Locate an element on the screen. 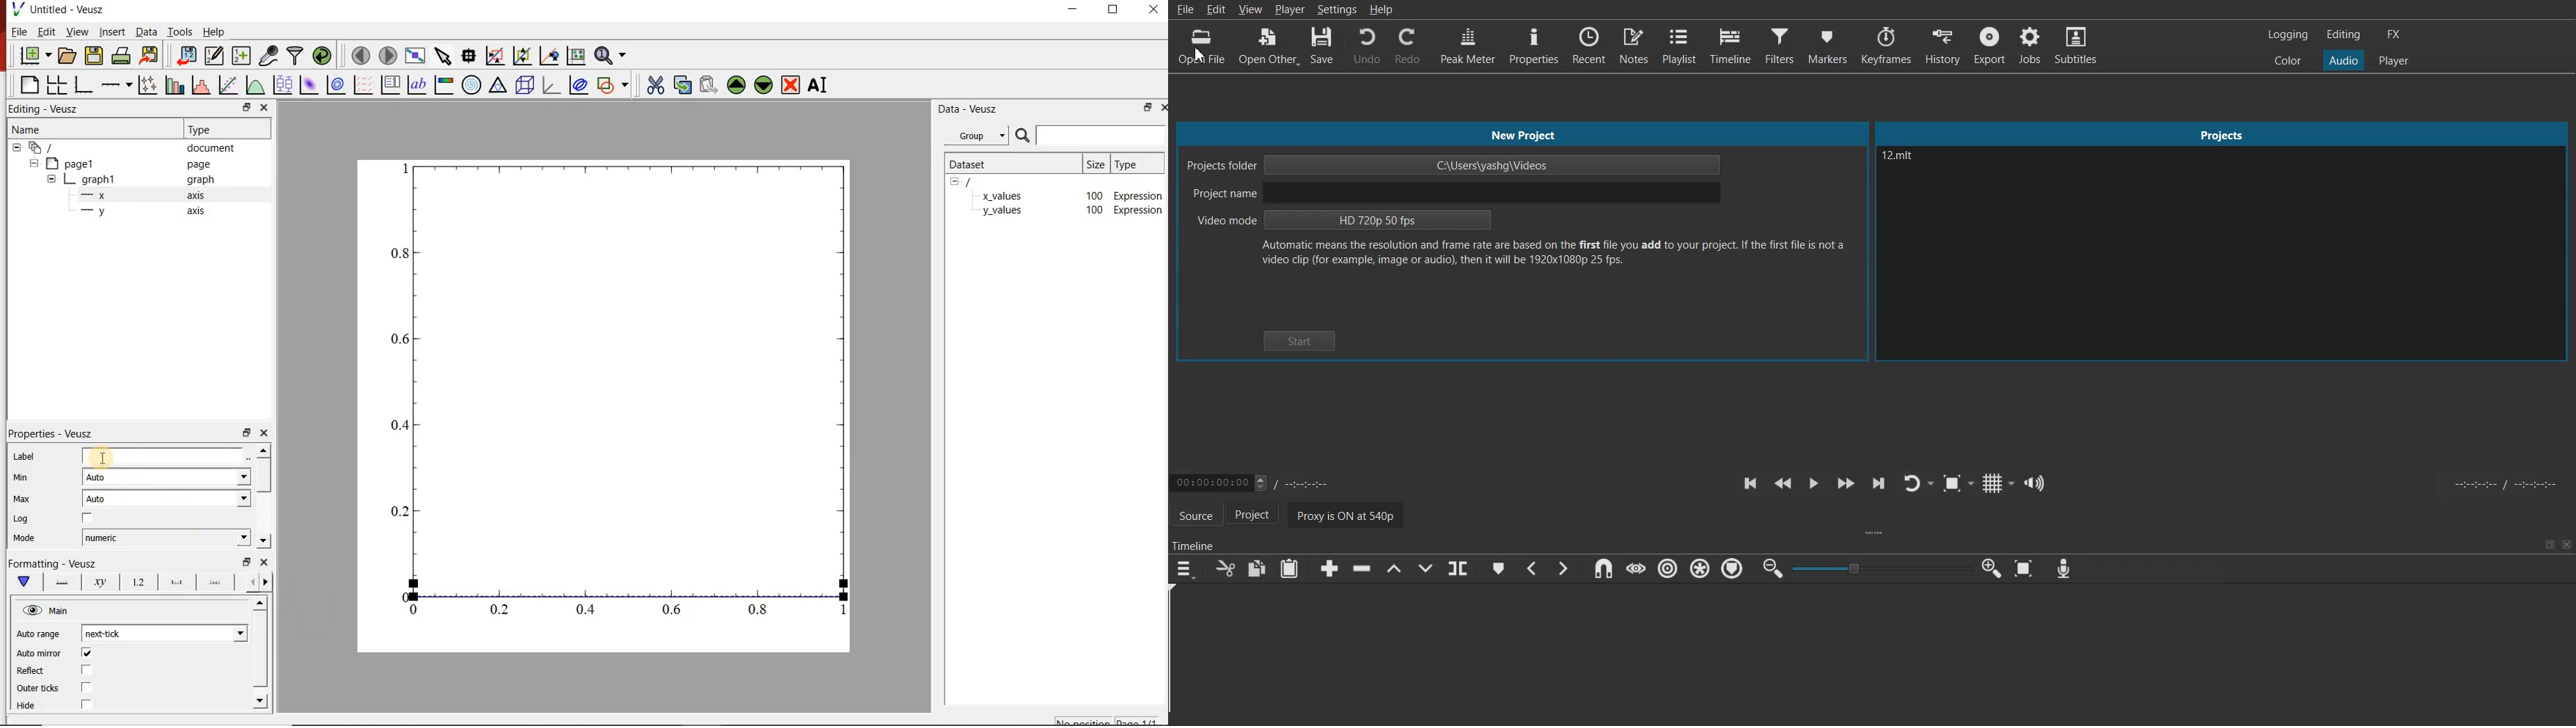 The height and width of the screenshot is (728, 2576). zoom functions menu is located at coordinates (611, 57).